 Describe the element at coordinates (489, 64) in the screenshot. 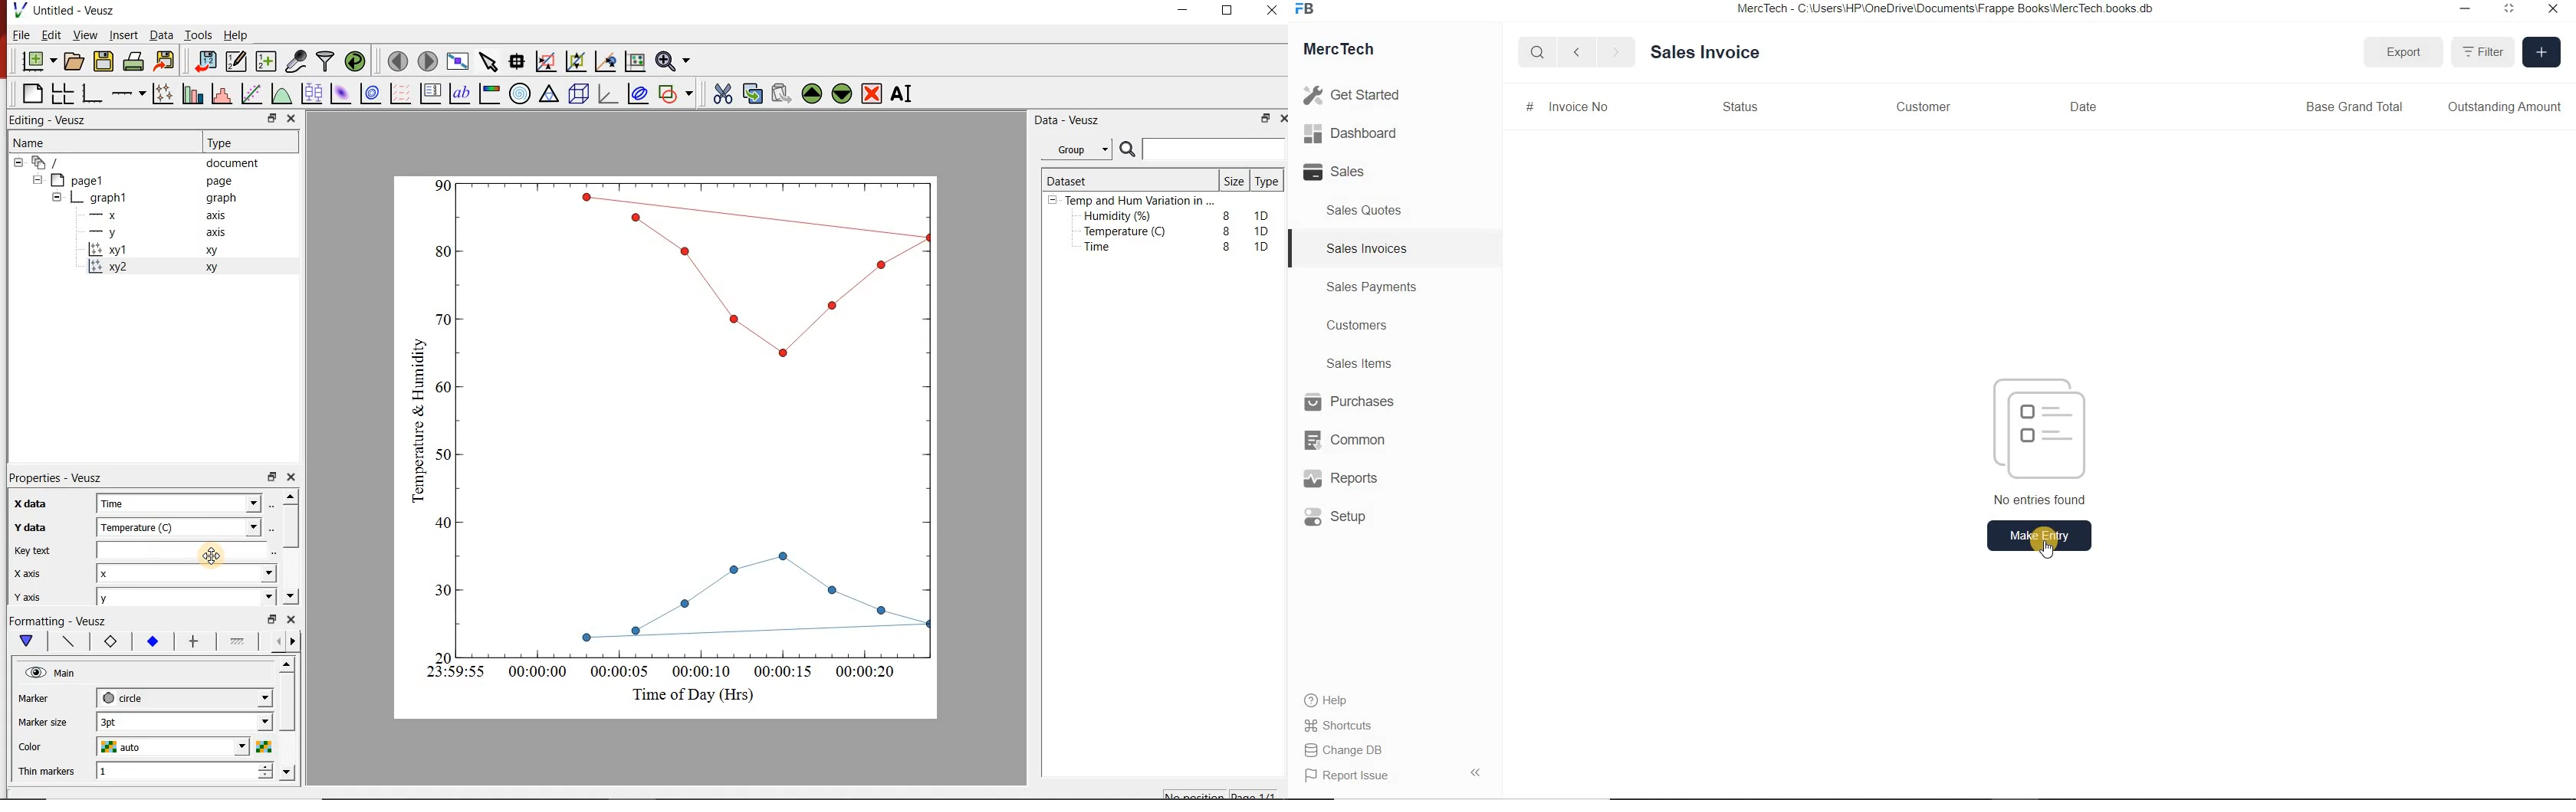

I see `select items from the graph or scroll` at that location.